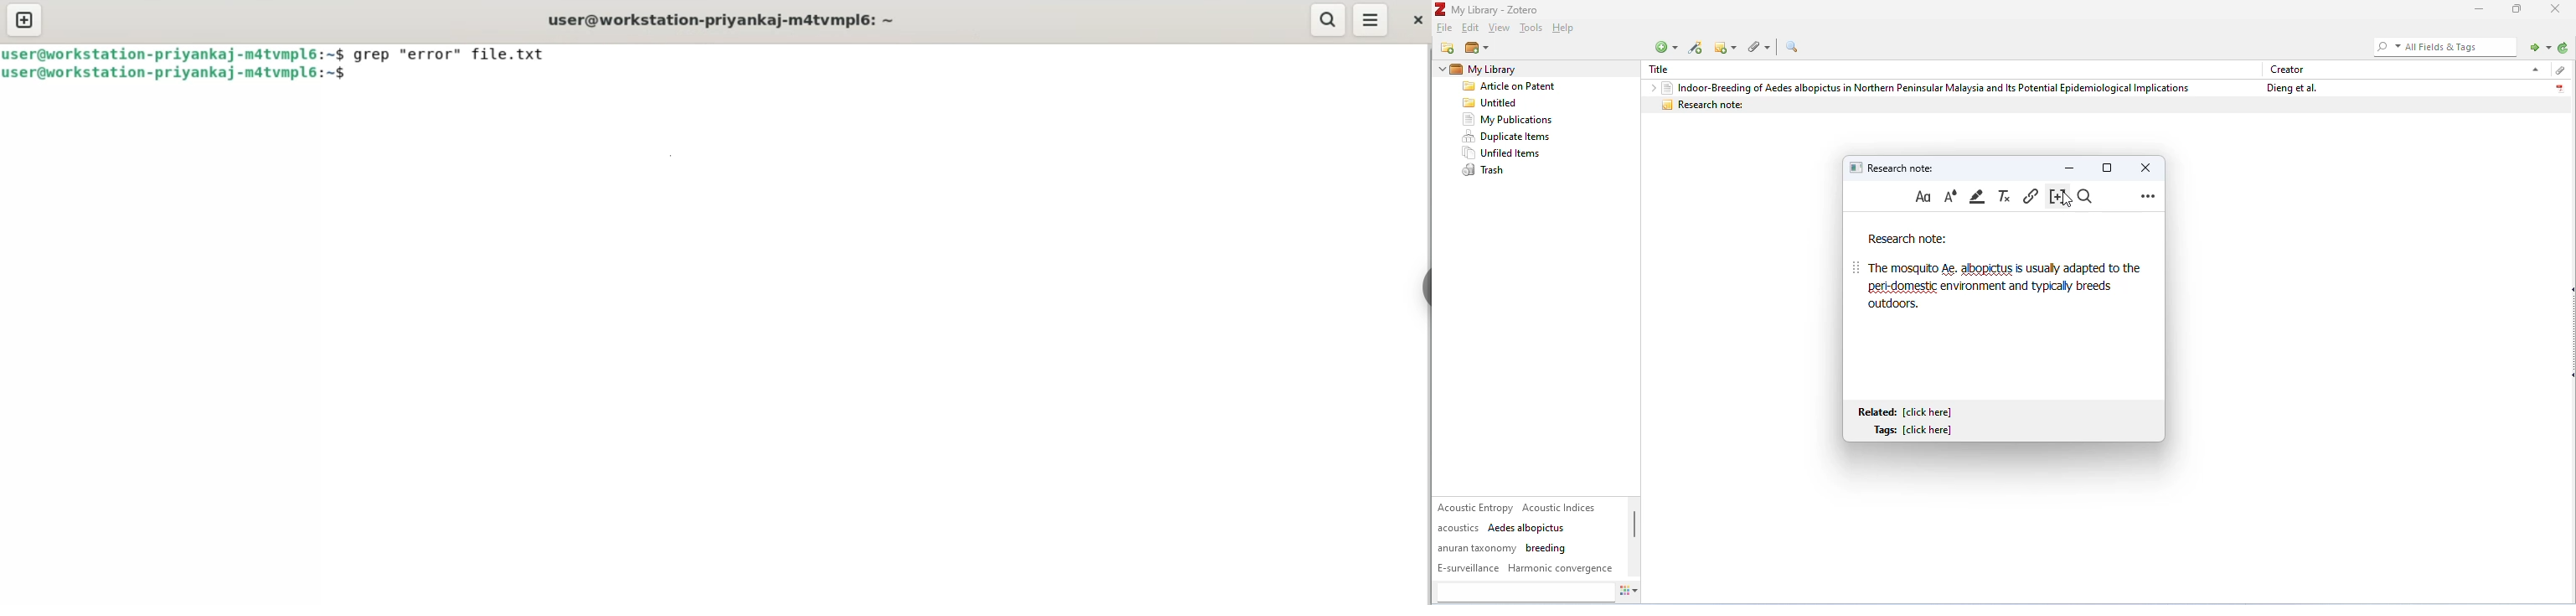 The width and height of the screenshot is (2576, 616). Describe the element at coordinates (2031, 195) in the screenshot. I see `insert link` at that location.